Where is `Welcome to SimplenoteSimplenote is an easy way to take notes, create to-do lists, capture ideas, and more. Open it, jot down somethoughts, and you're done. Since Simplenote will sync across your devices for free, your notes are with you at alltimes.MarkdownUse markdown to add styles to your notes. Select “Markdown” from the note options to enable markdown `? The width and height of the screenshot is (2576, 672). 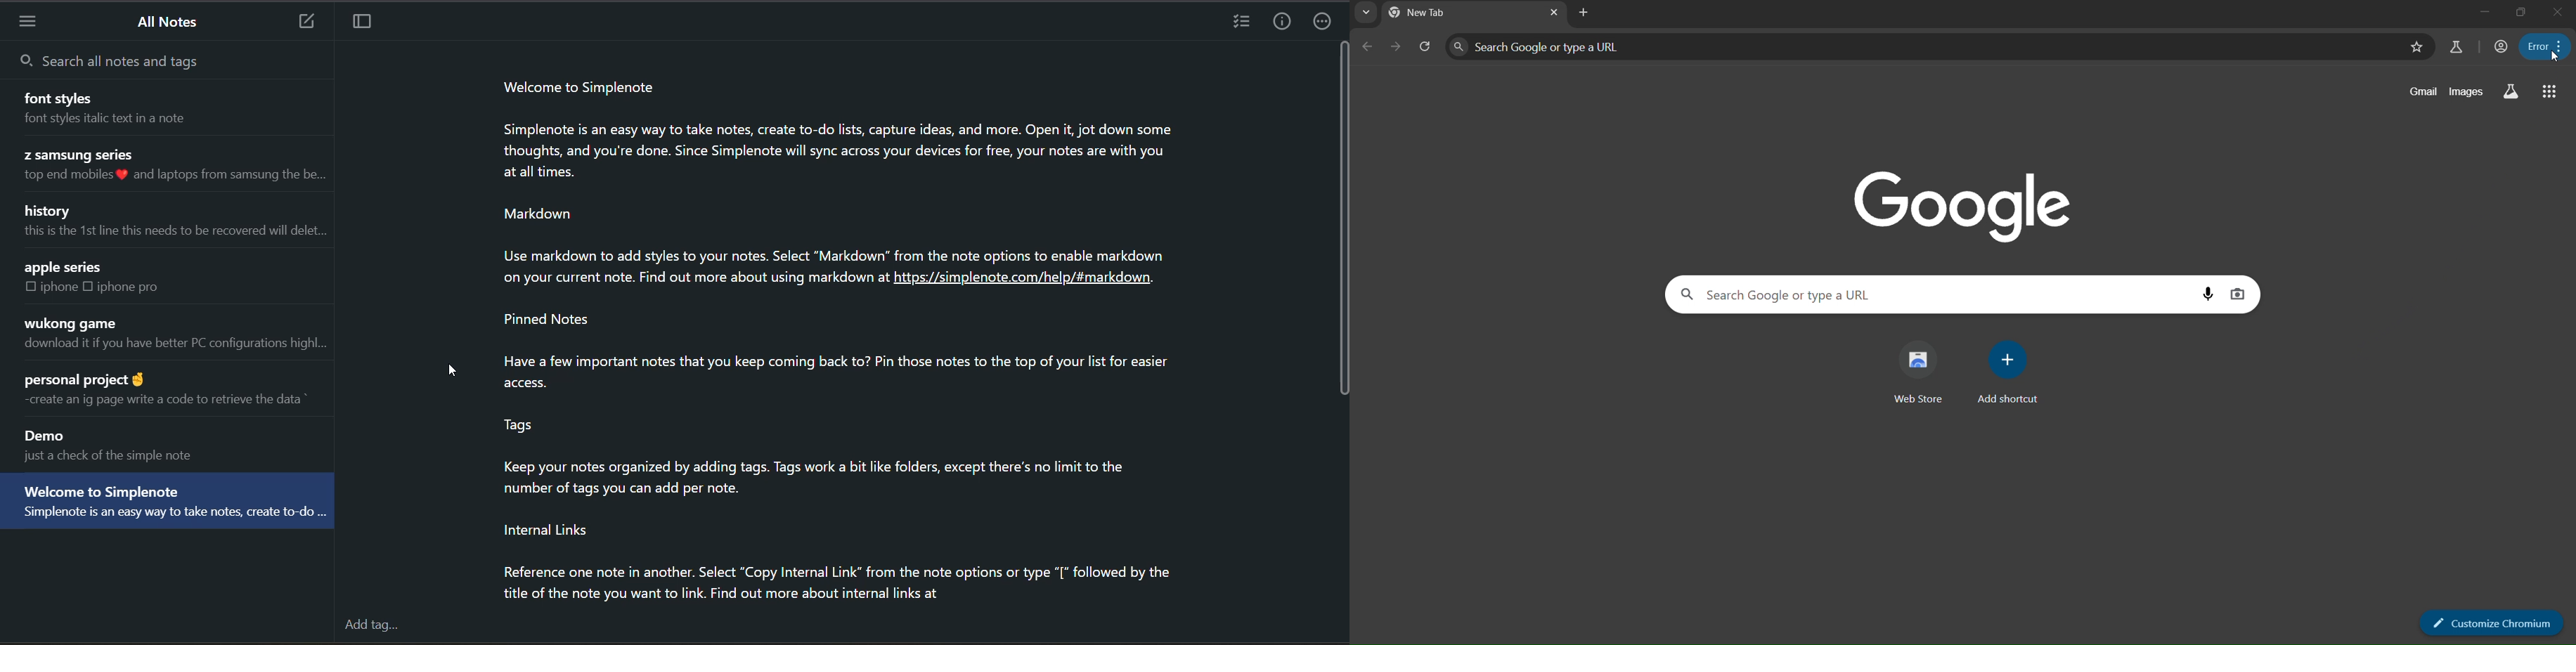 Welcome to SimplenoteSimplenote is an easy way to take notes, create to-do lists, capture ideas, and more. Open it, jot down somethoughts, and you're done. Since Simplenote will sync across your devices for free, your notes are with you at alltimes.MarkdownUse markdown to add styles to your notes. Select “Markdown” from the note options to enable markdown  is located at coordinates (830, 171).